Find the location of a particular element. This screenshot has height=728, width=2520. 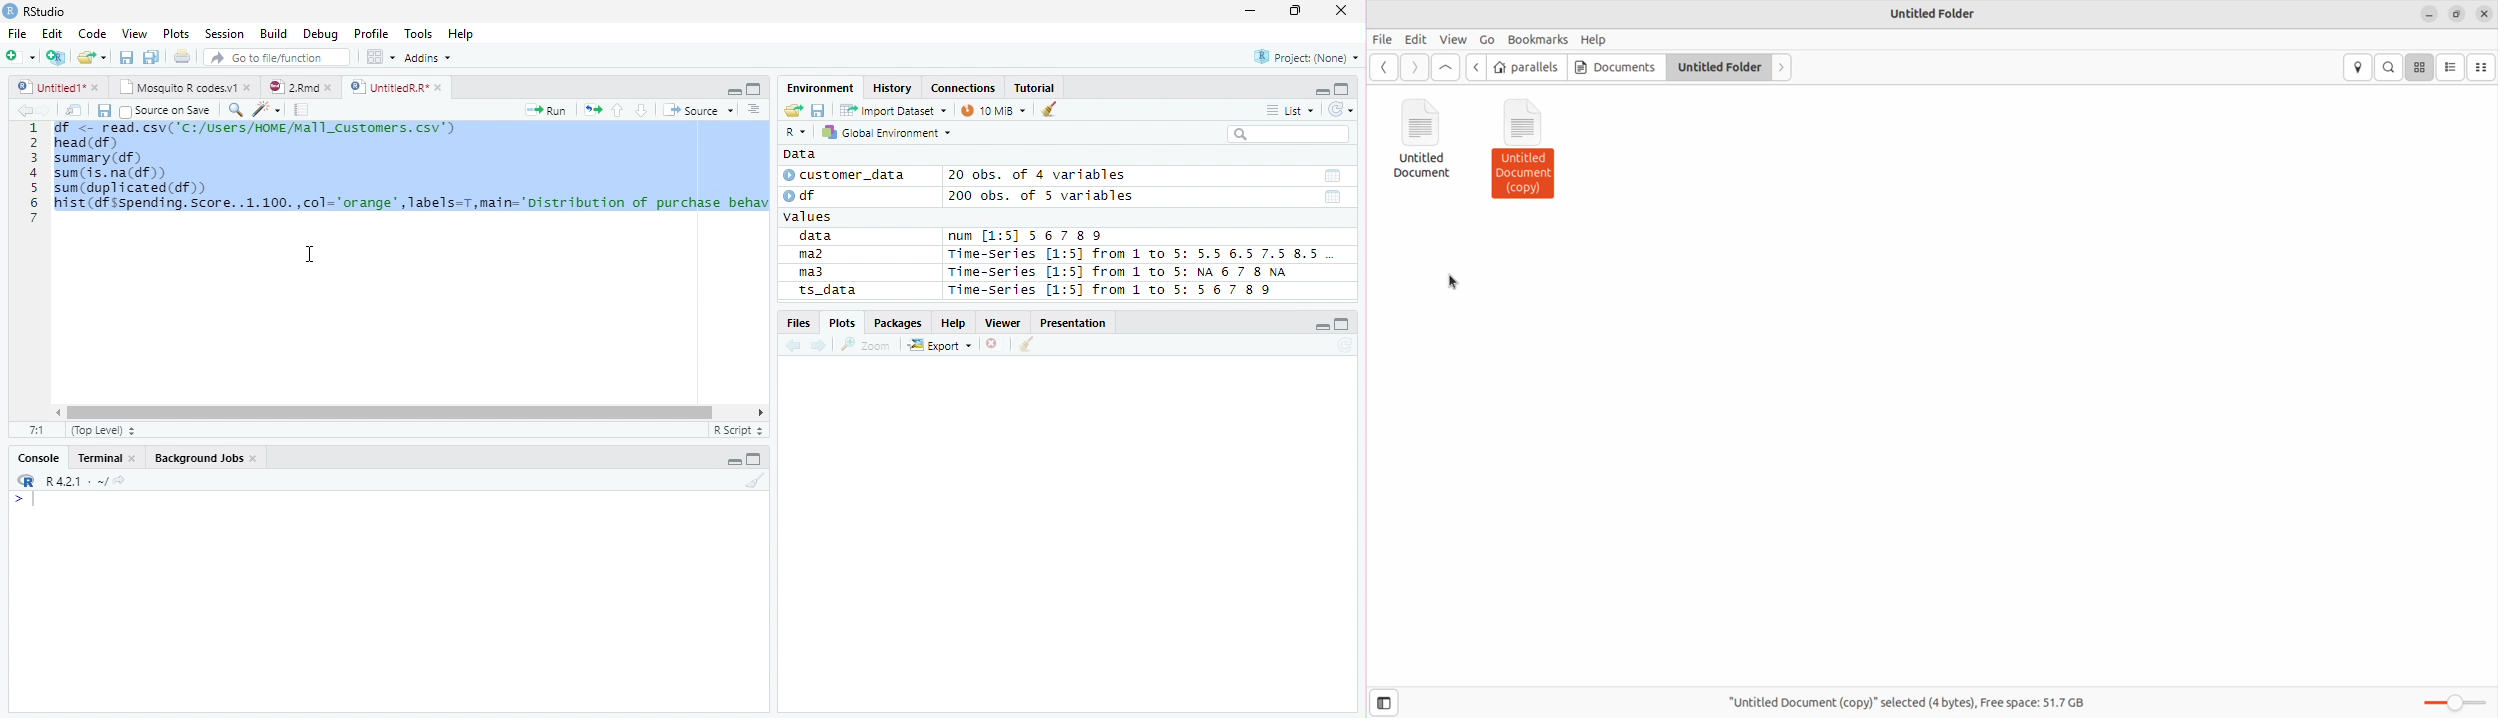

Profile is located at coordinates (370, 34).